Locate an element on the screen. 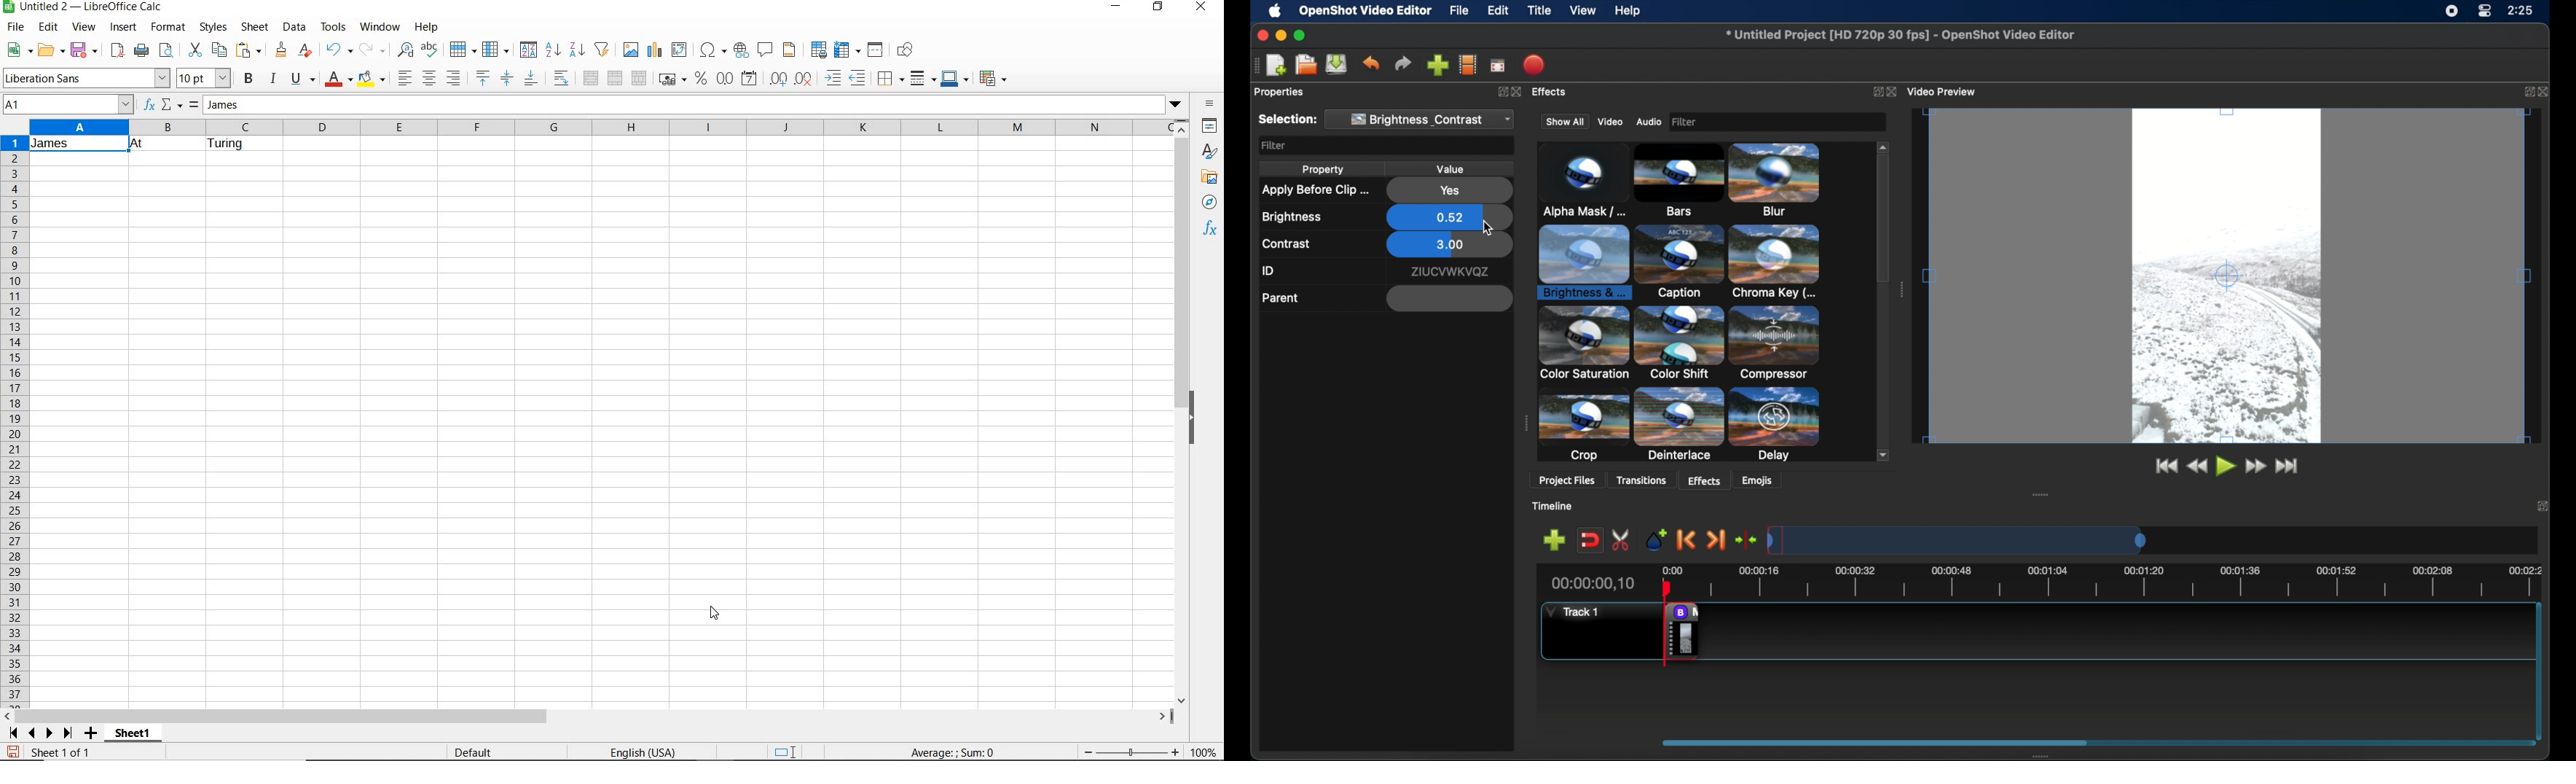 The image size is (2576, 784). head is located at coordinates (1669, 590).